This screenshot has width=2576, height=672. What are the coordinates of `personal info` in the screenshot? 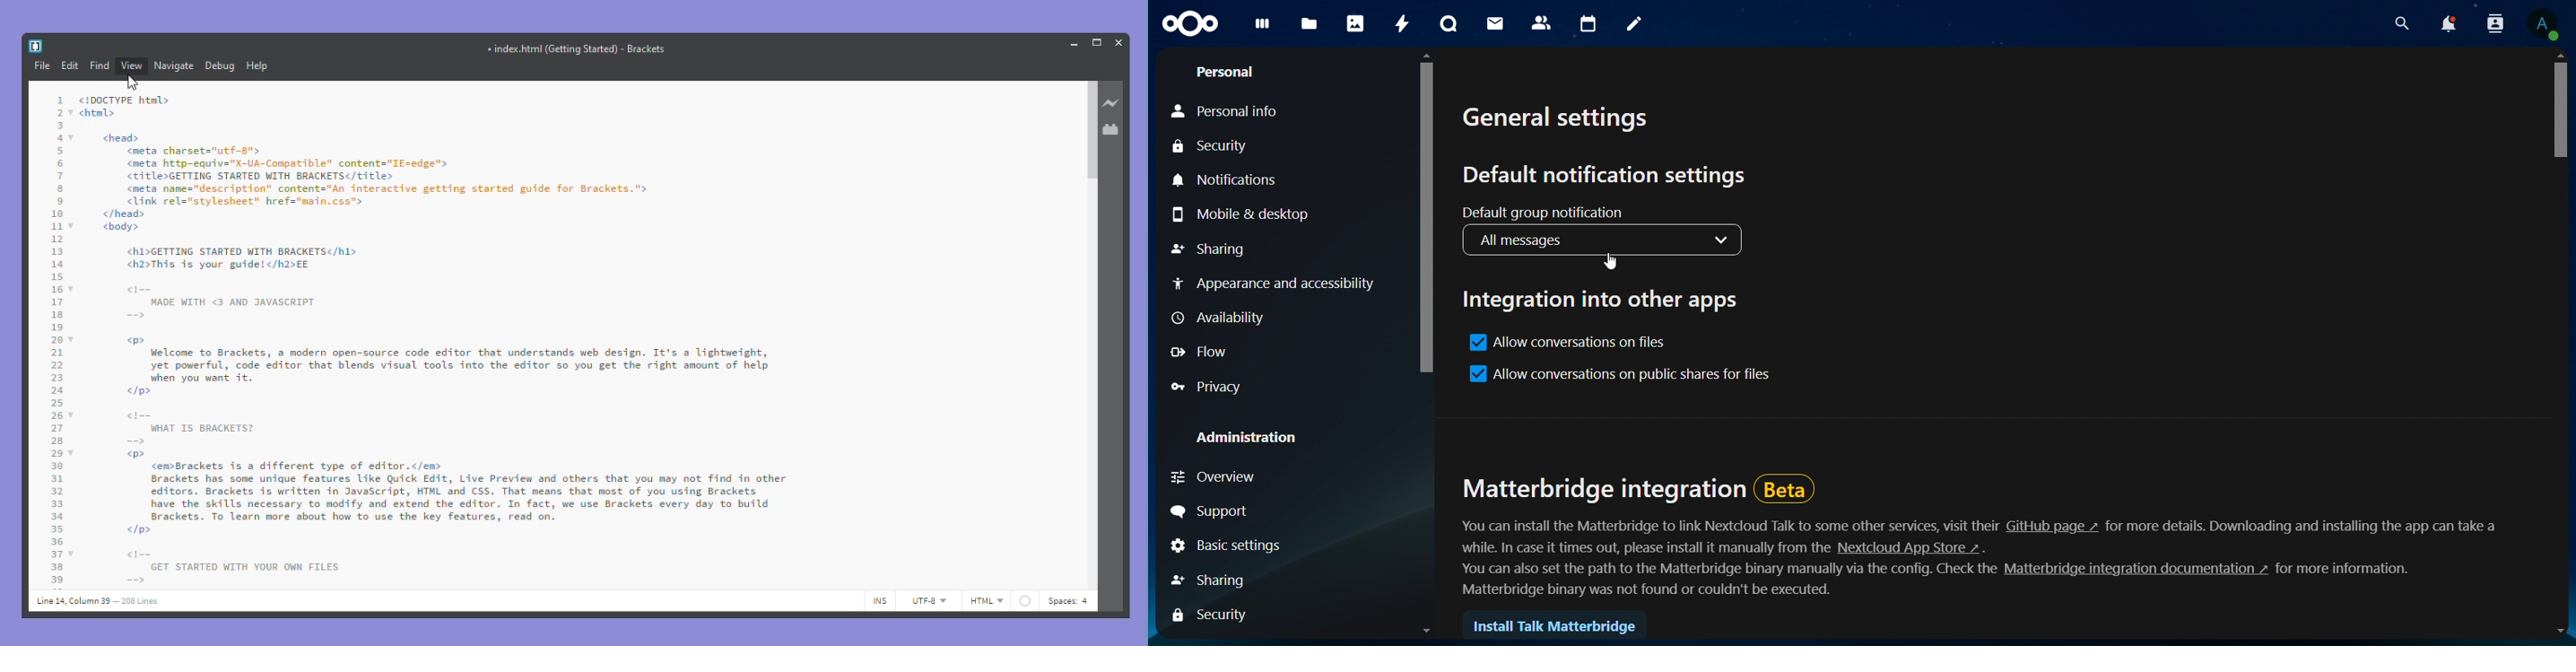 It's located at (1229, 110).